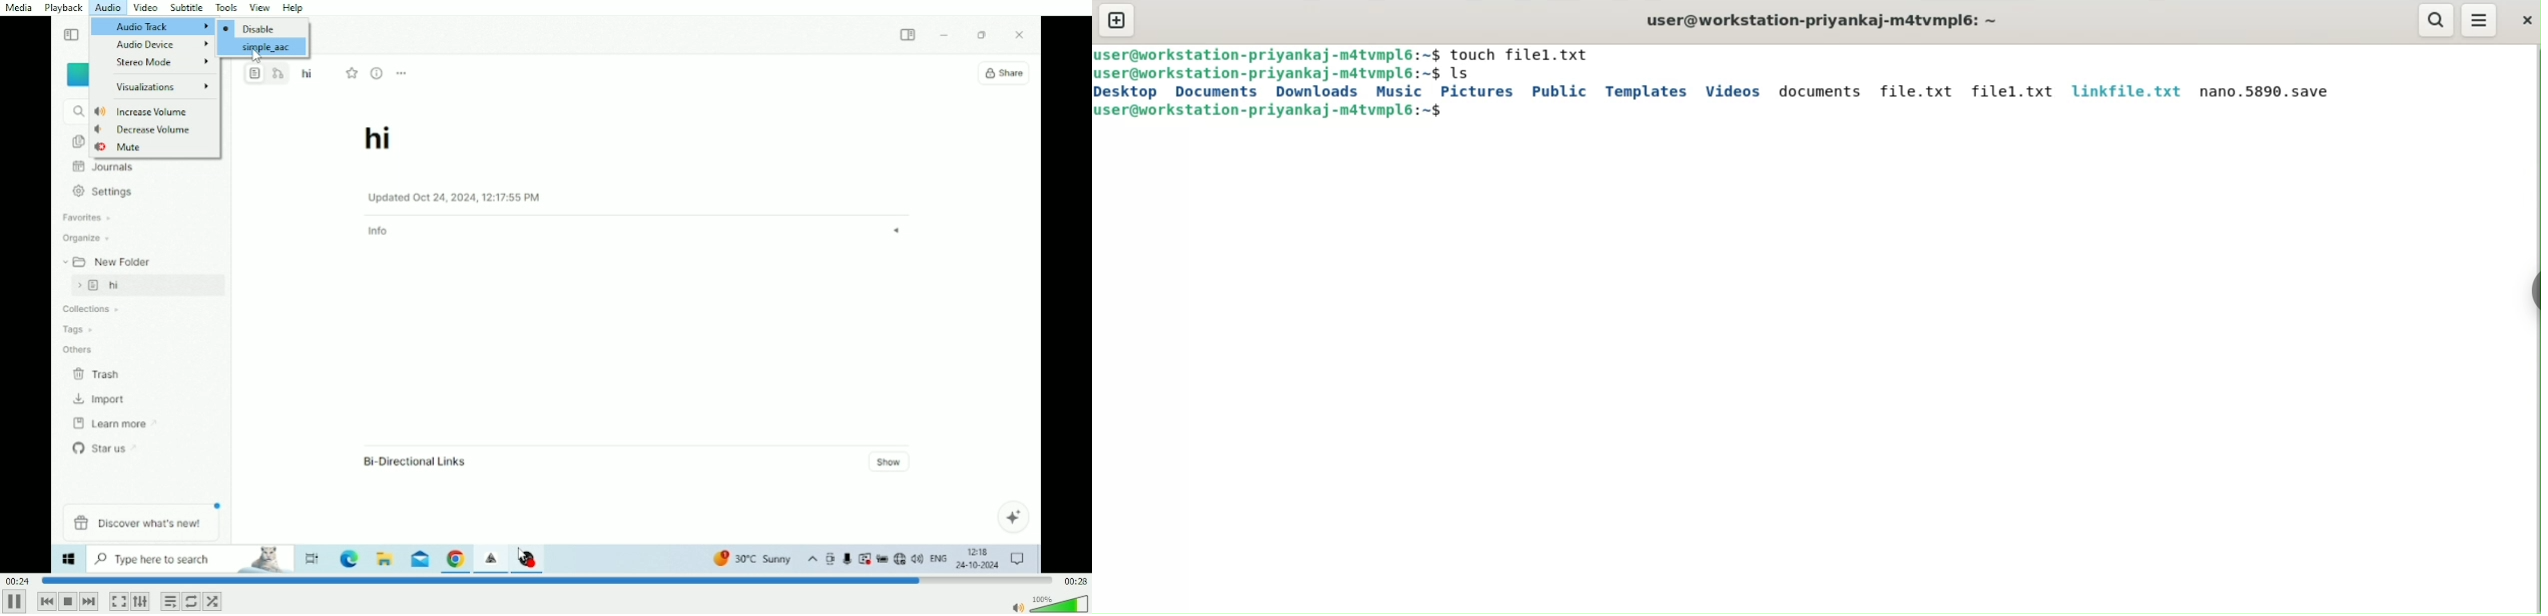  What do you see at coordinates (67, 601) in the screenshot?
I see `Stop playback` at bounding box center [67, 601].